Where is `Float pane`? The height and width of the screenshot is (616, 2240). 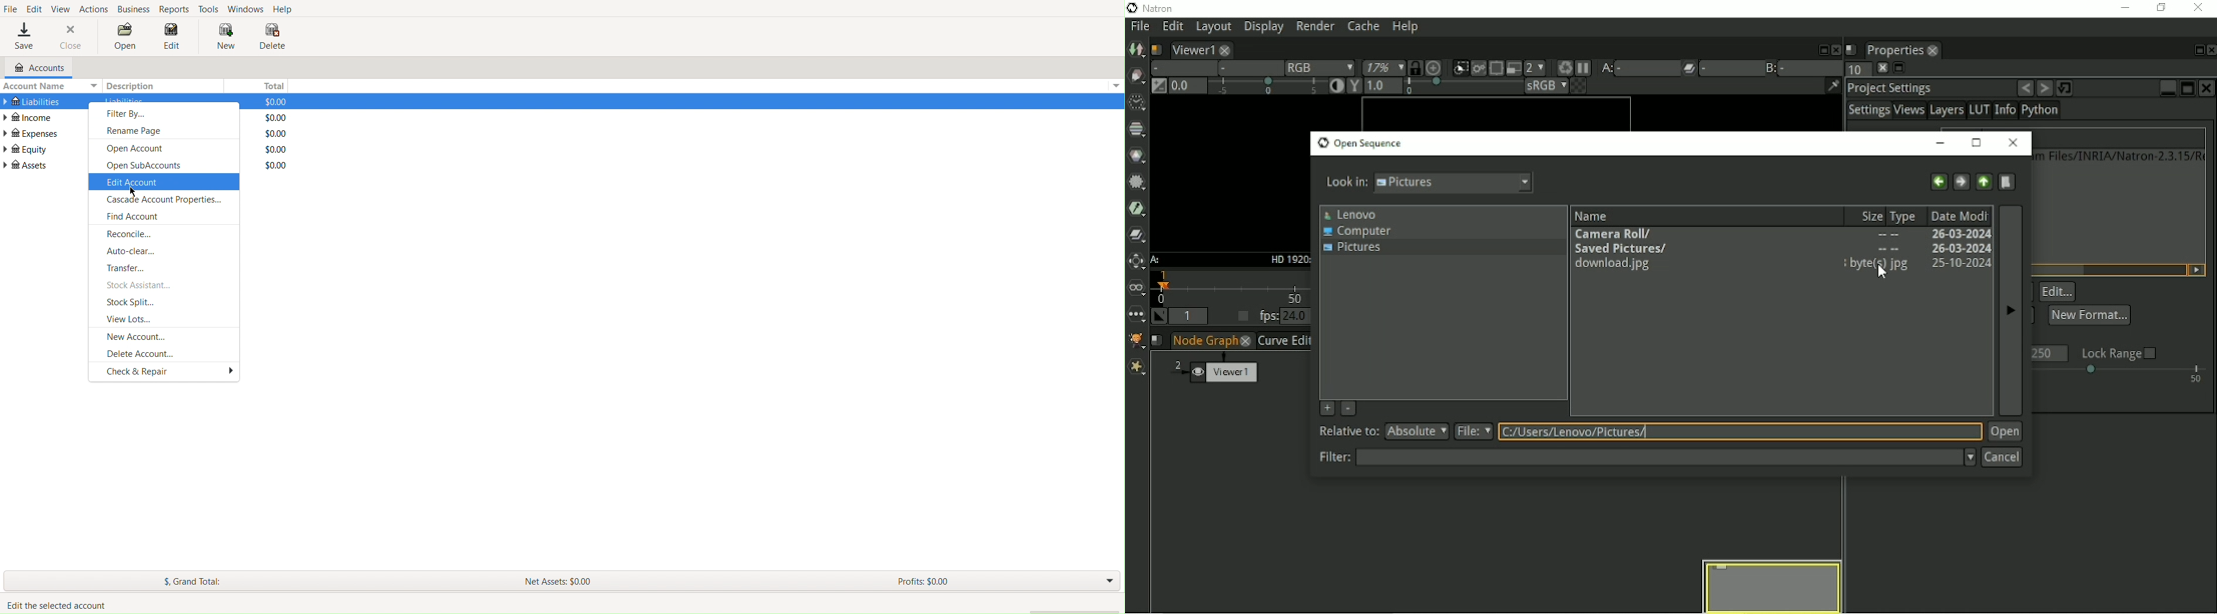
Float pane is located at coordinates (2195, 50).